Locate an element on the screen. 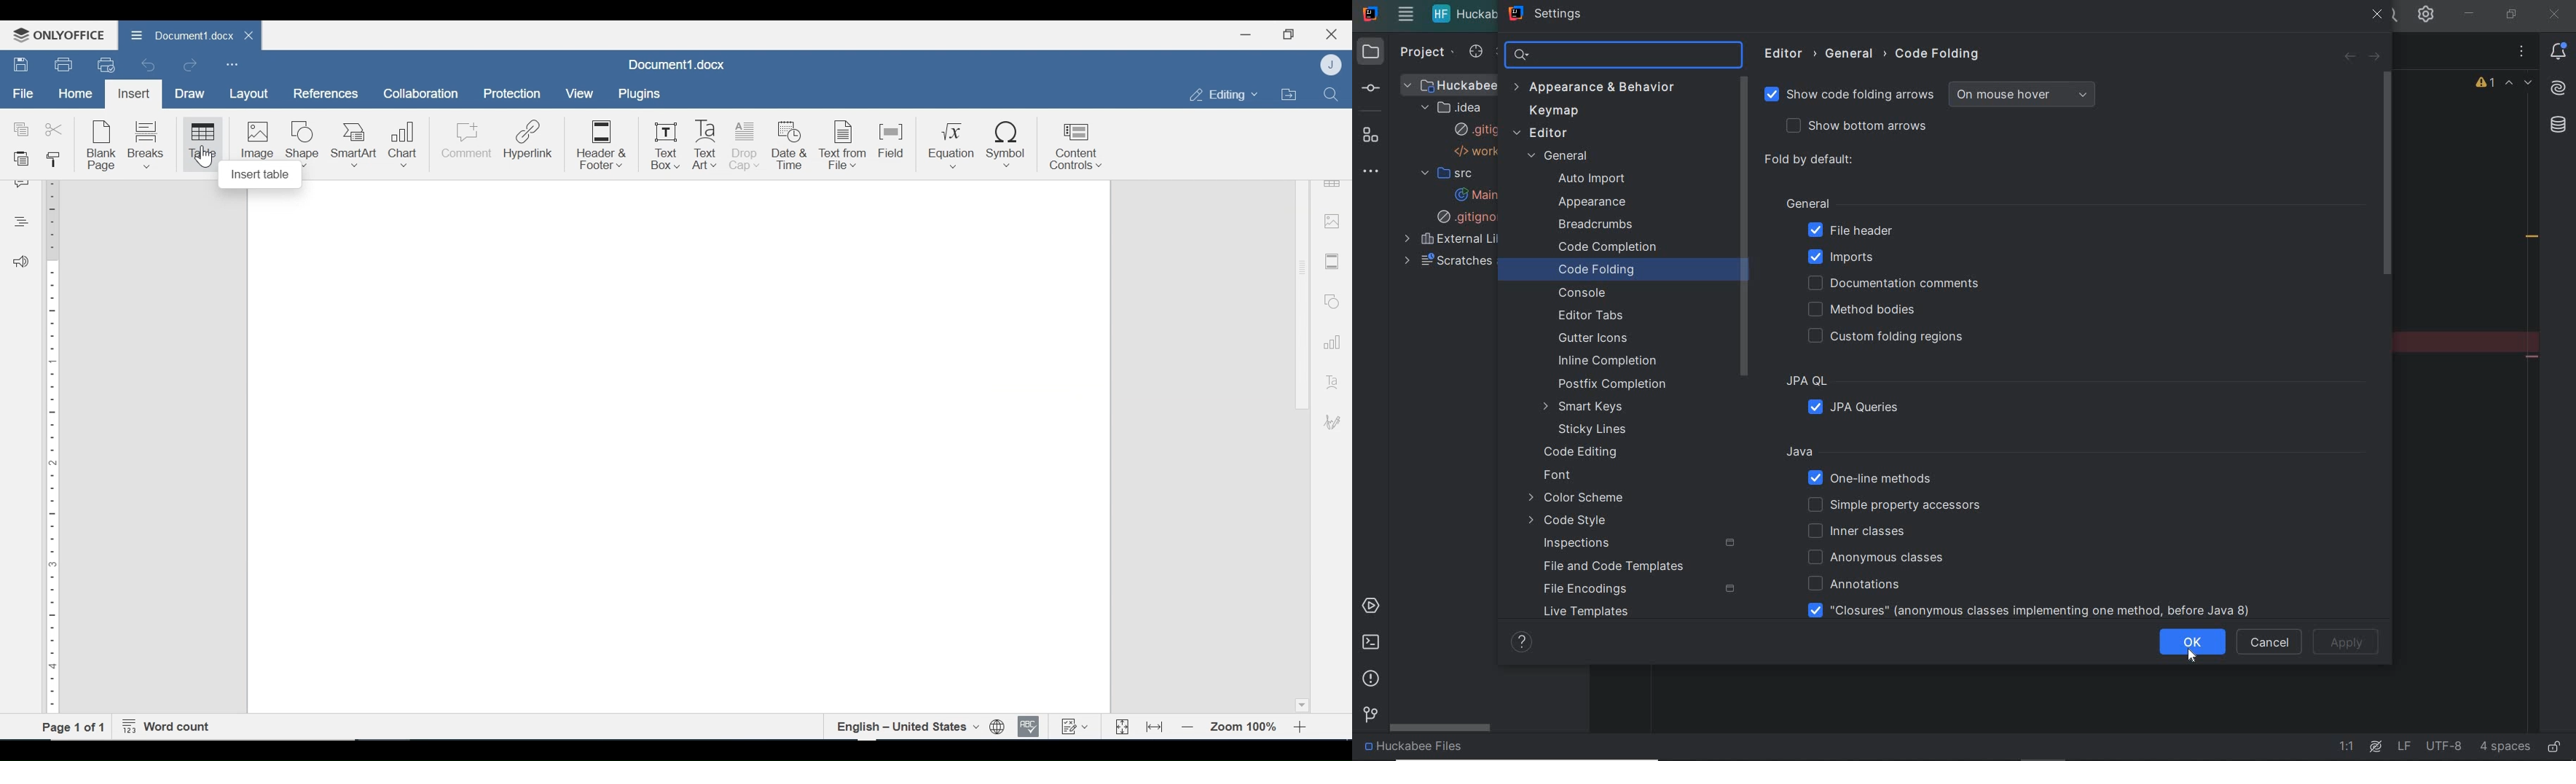 The height and width of the screenshot is (784, 2576). Symbol is located at coordinates (1008, 146).